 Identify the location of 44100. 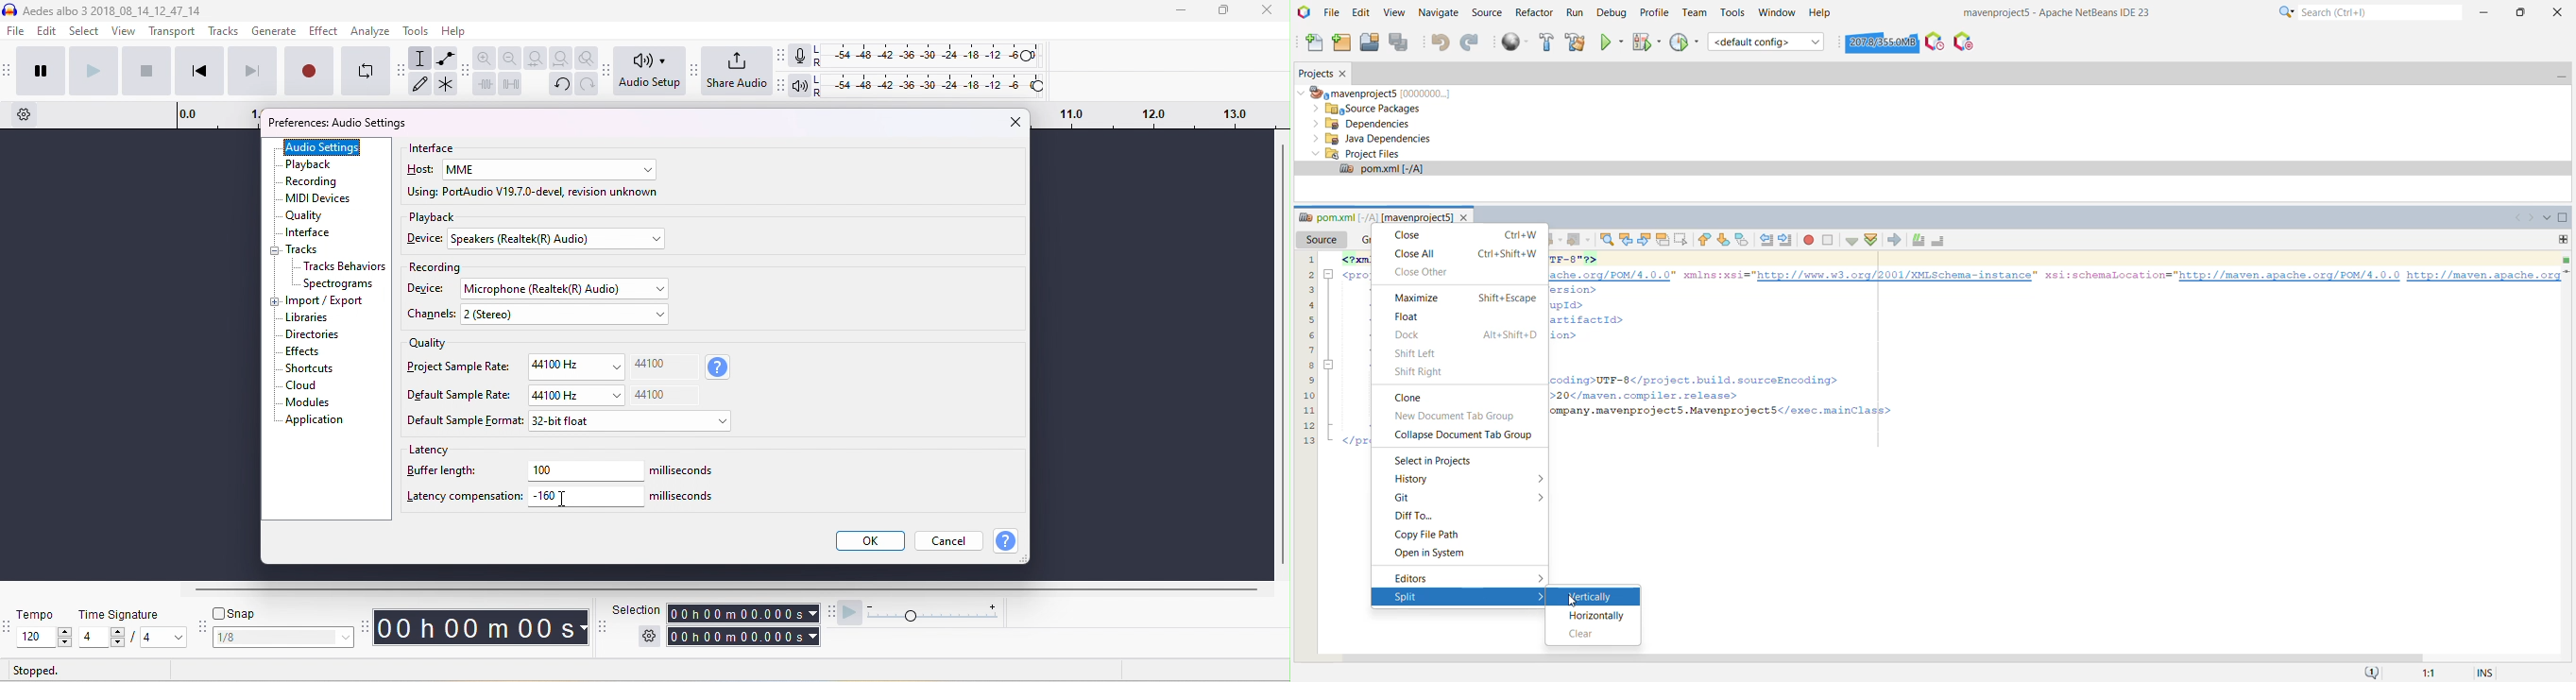
(651, 363).